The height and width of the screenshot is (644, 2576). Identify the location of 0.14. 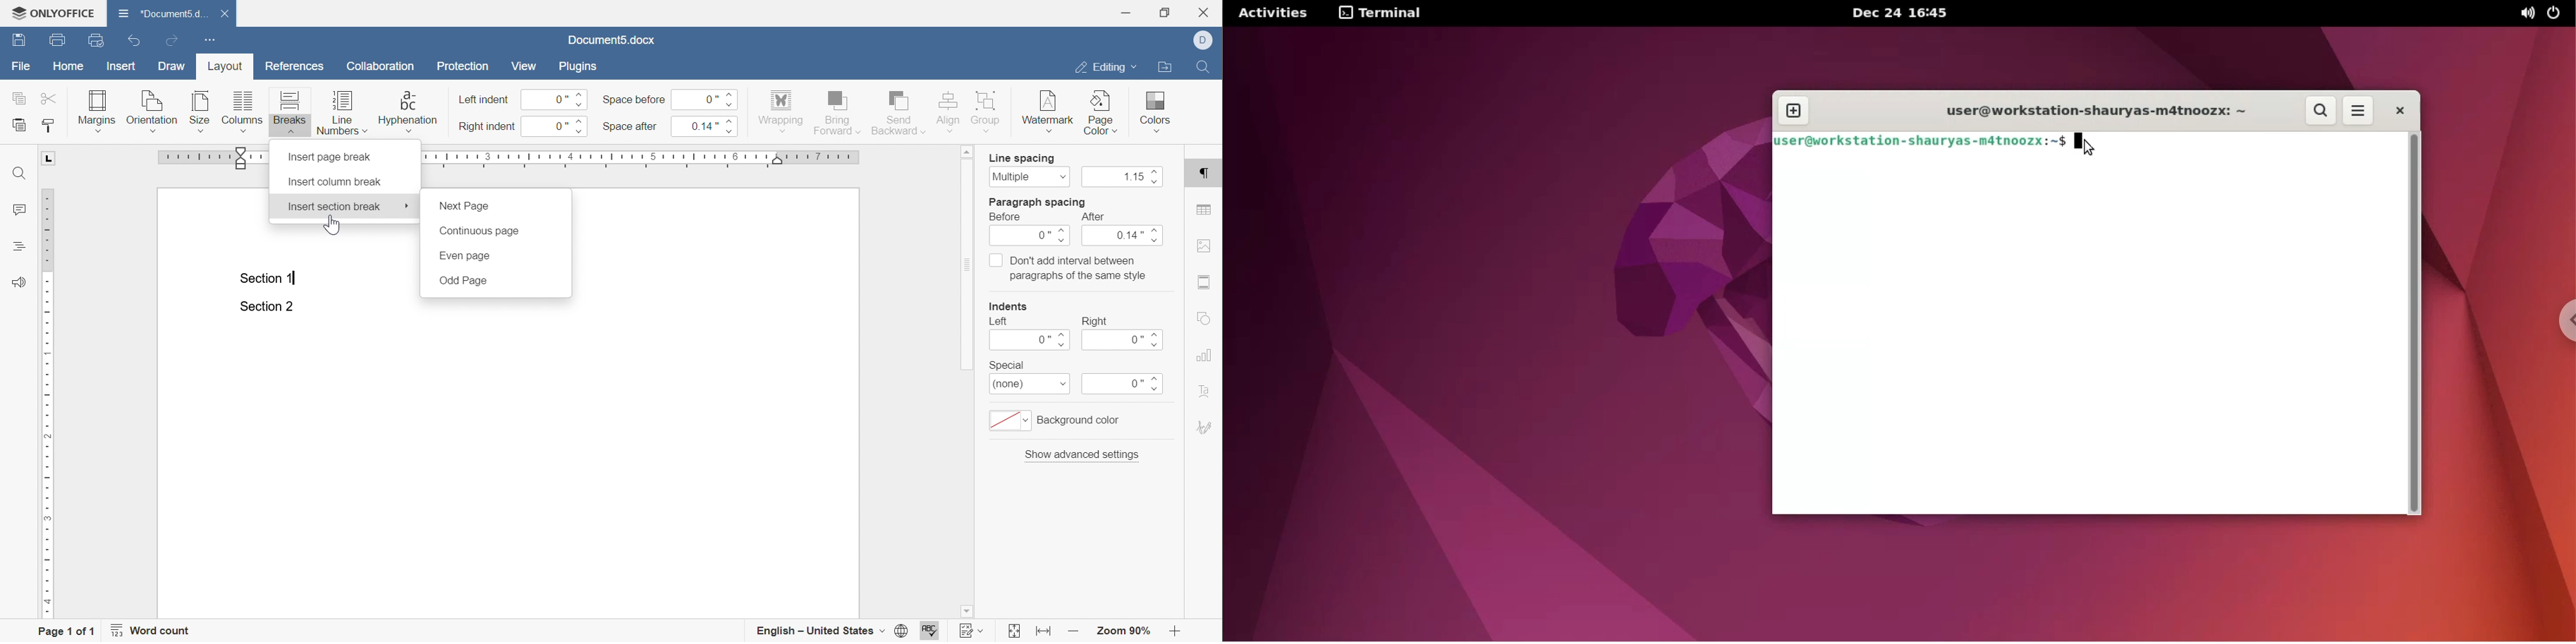
(710, 125).